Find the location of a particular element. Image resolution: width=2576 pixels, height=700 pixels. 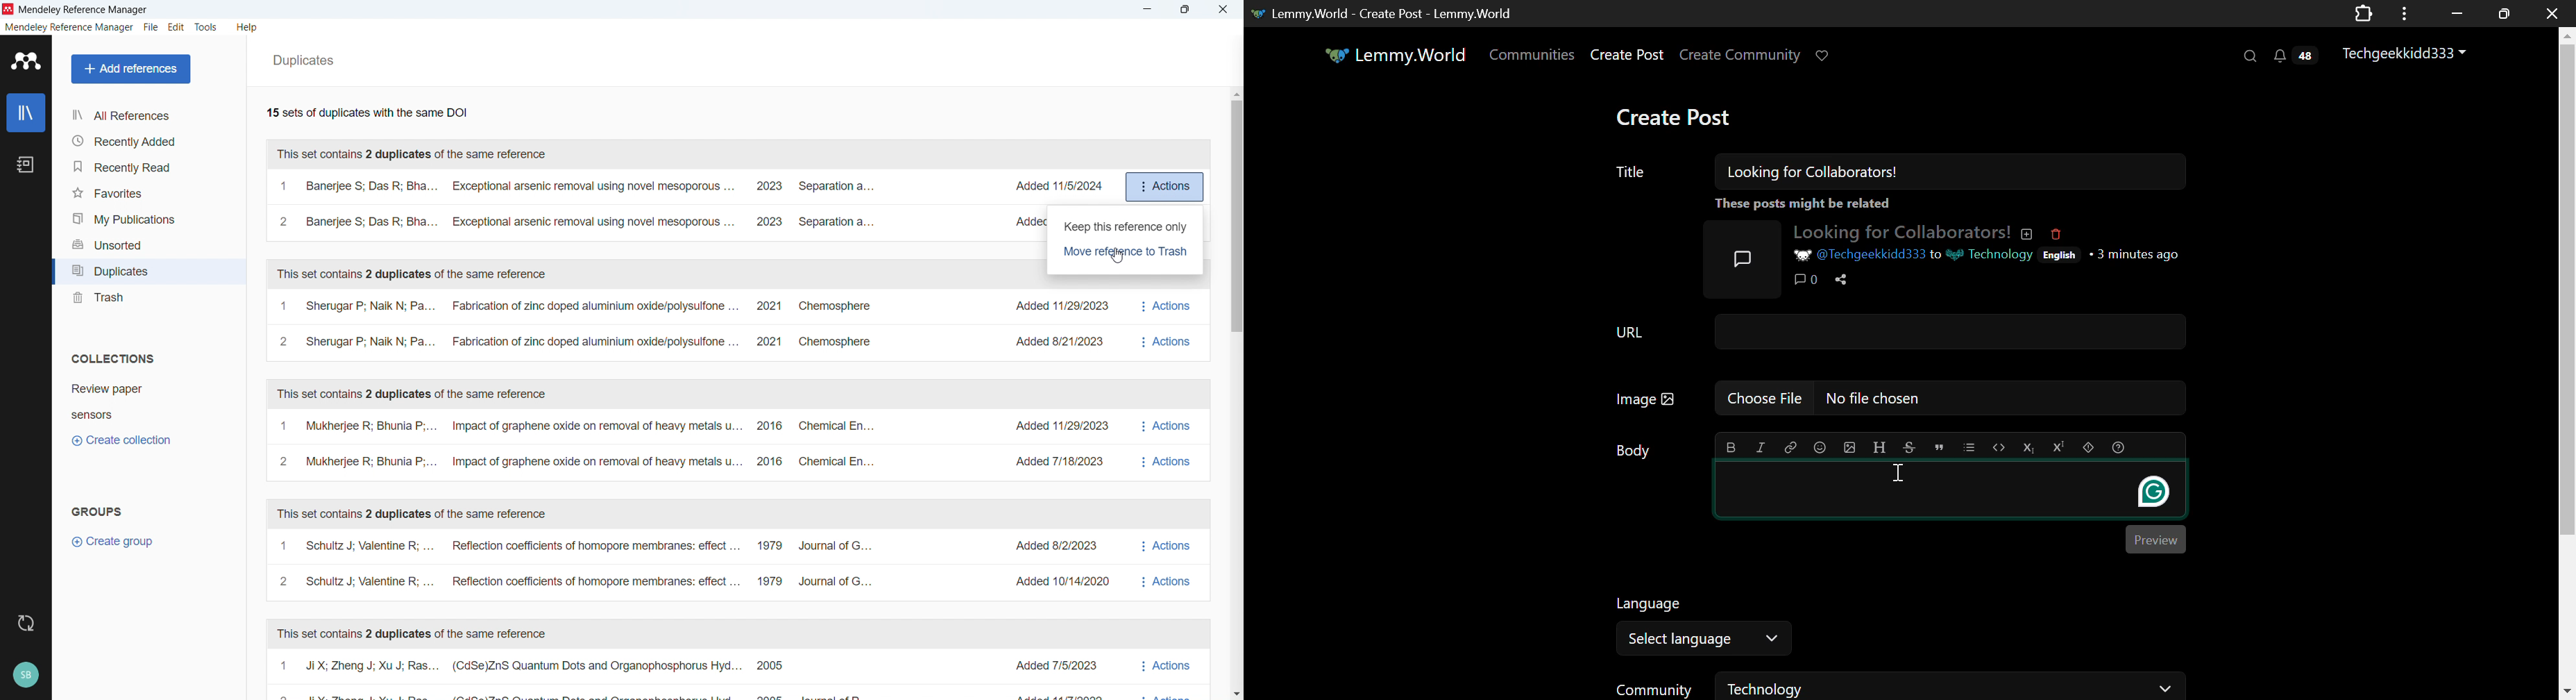

Create collection  is located at coordinates (122, 441).